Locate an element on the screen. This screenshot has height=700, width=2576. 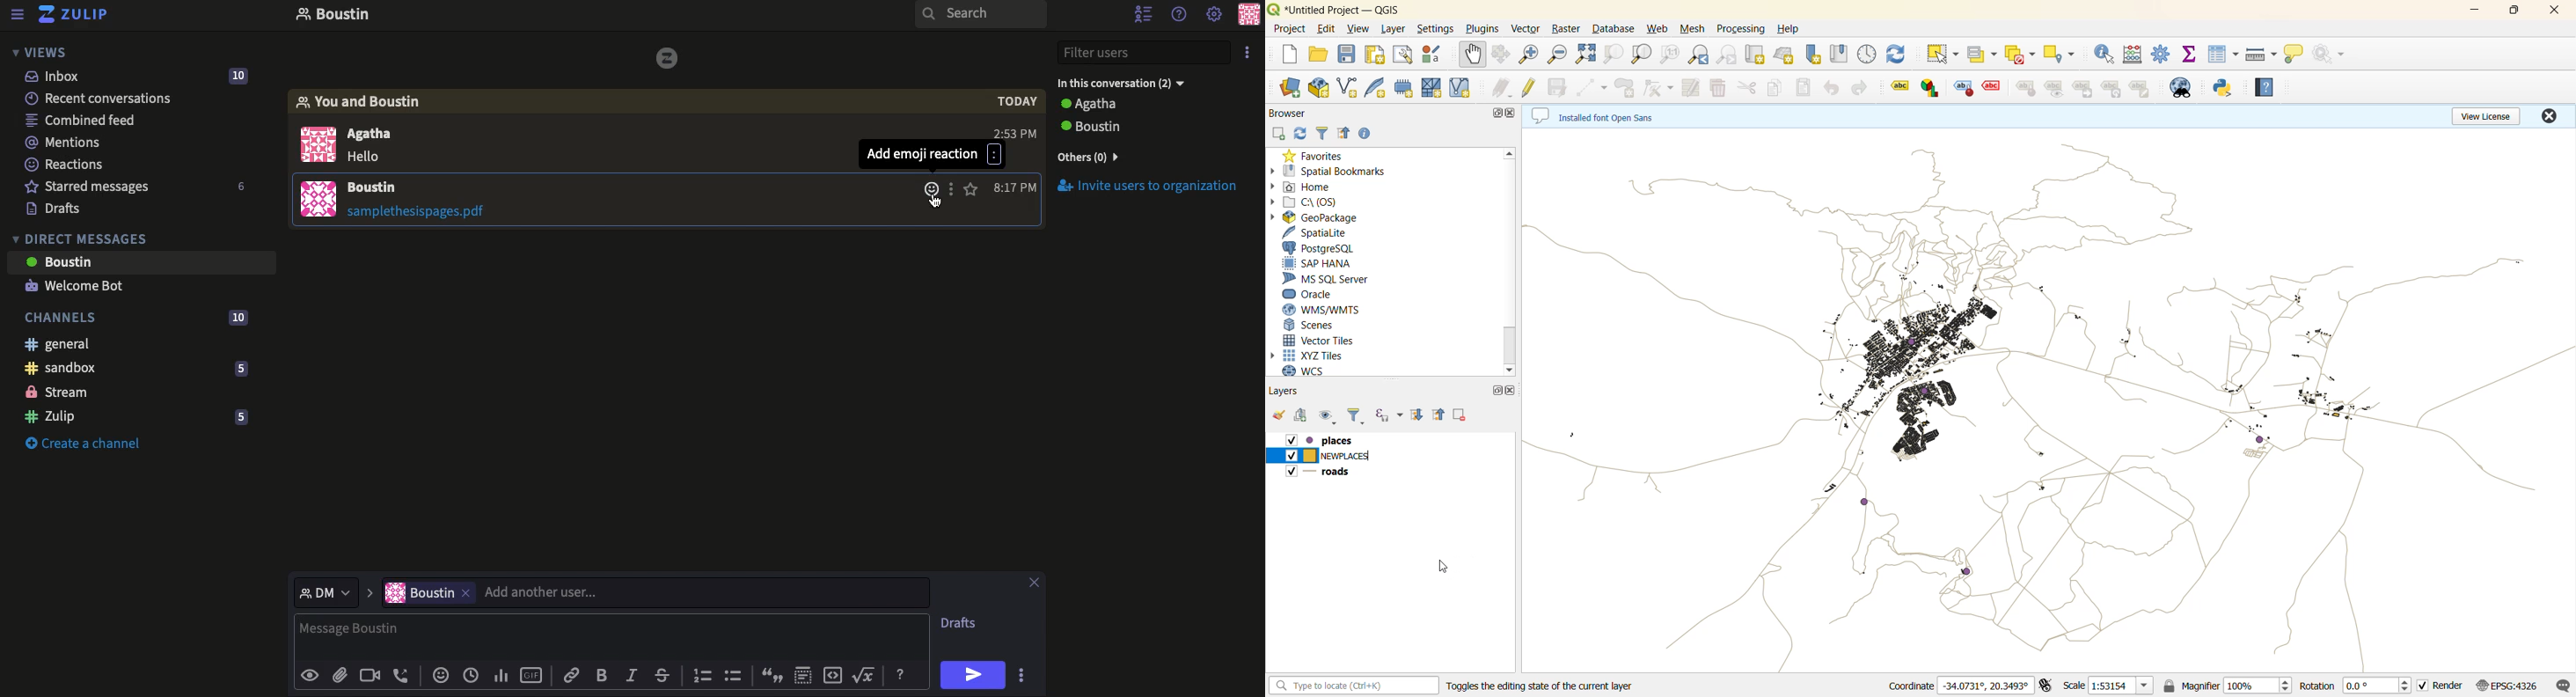
Reaction is located at coordinates (440, 674).